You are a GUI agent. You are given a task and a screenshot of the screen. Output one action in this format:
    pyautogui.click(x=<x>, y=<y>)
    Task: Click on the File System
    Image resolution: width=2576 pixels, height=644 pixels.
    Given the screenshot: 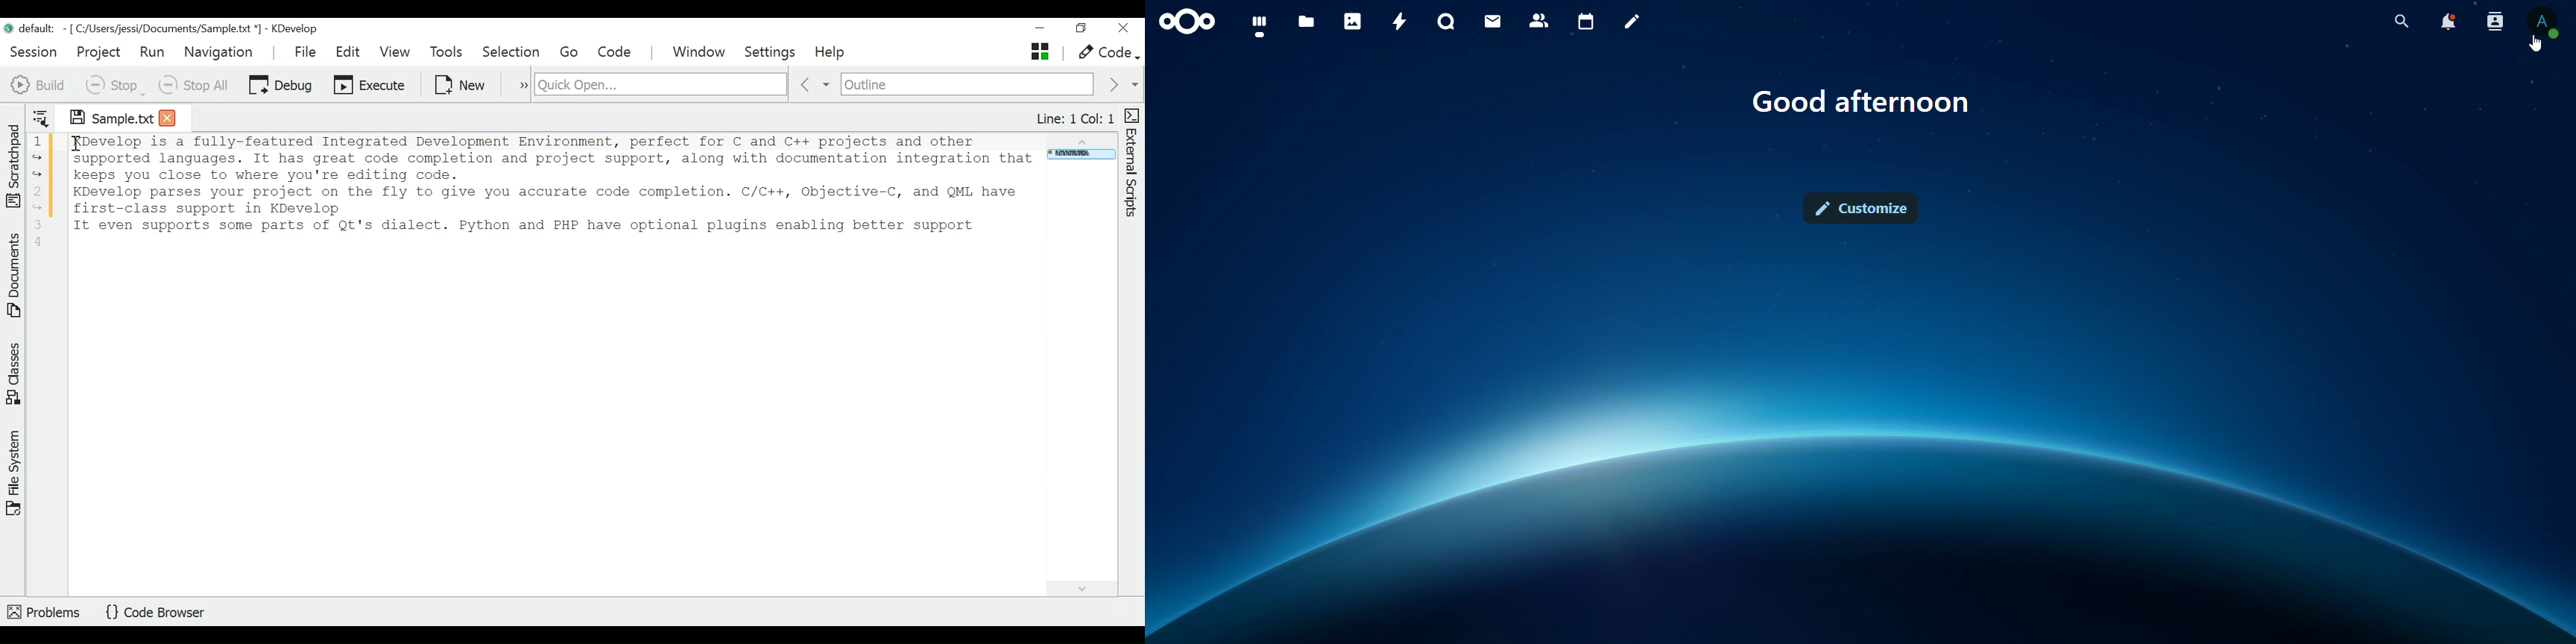 What is the action you would take?
    pyautogui.click(x=14, y=472)
    